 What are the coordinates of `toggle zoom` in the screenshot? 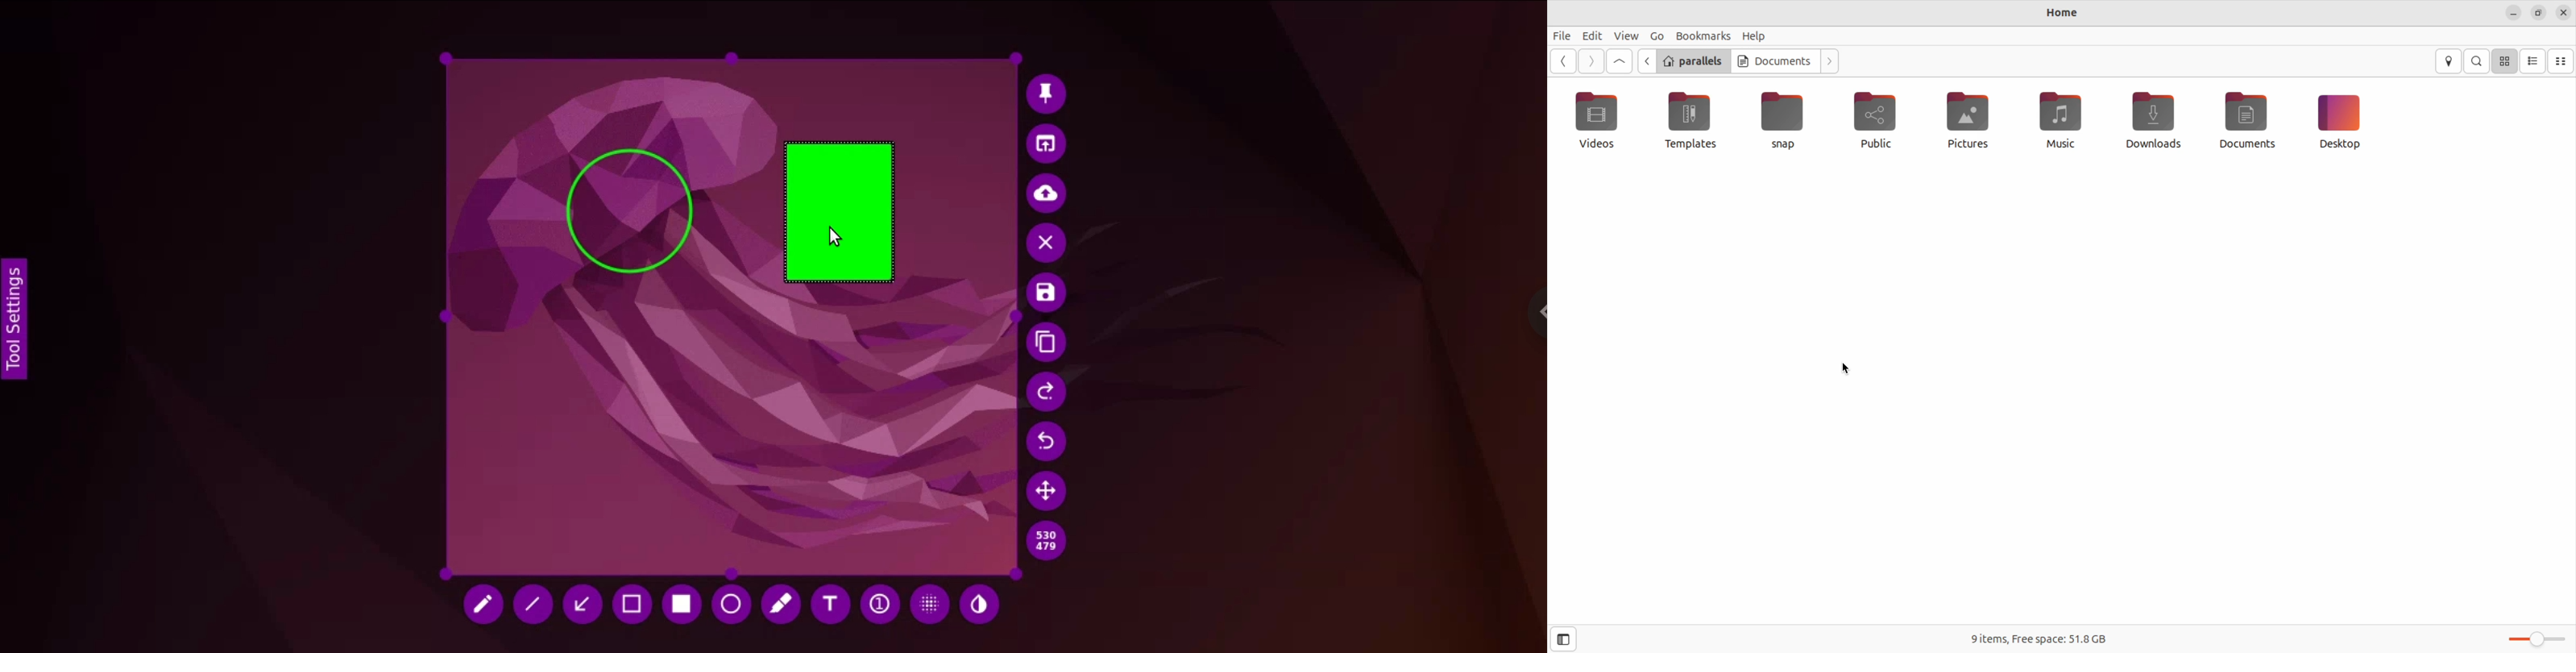 It's located at (2537, 640).